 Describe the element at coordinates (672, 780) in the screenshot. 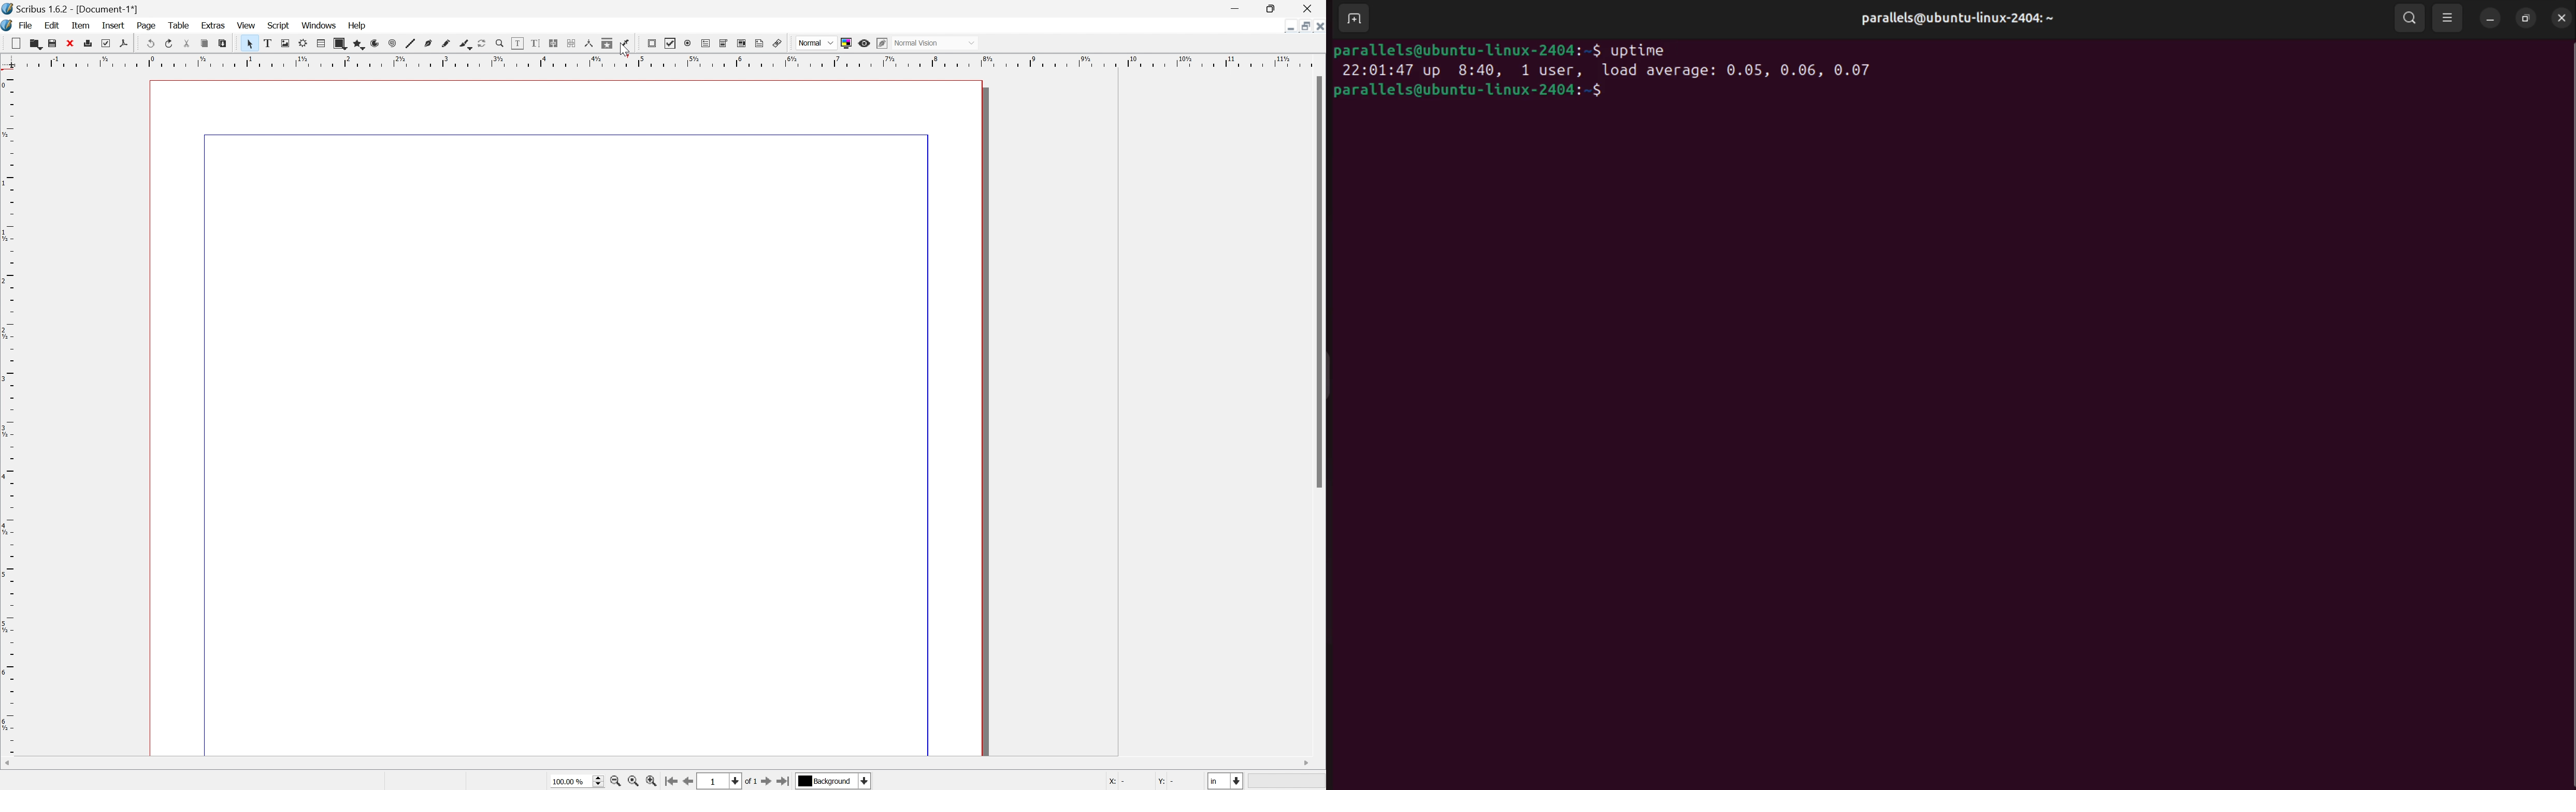

I see `Go to first page` at that location.